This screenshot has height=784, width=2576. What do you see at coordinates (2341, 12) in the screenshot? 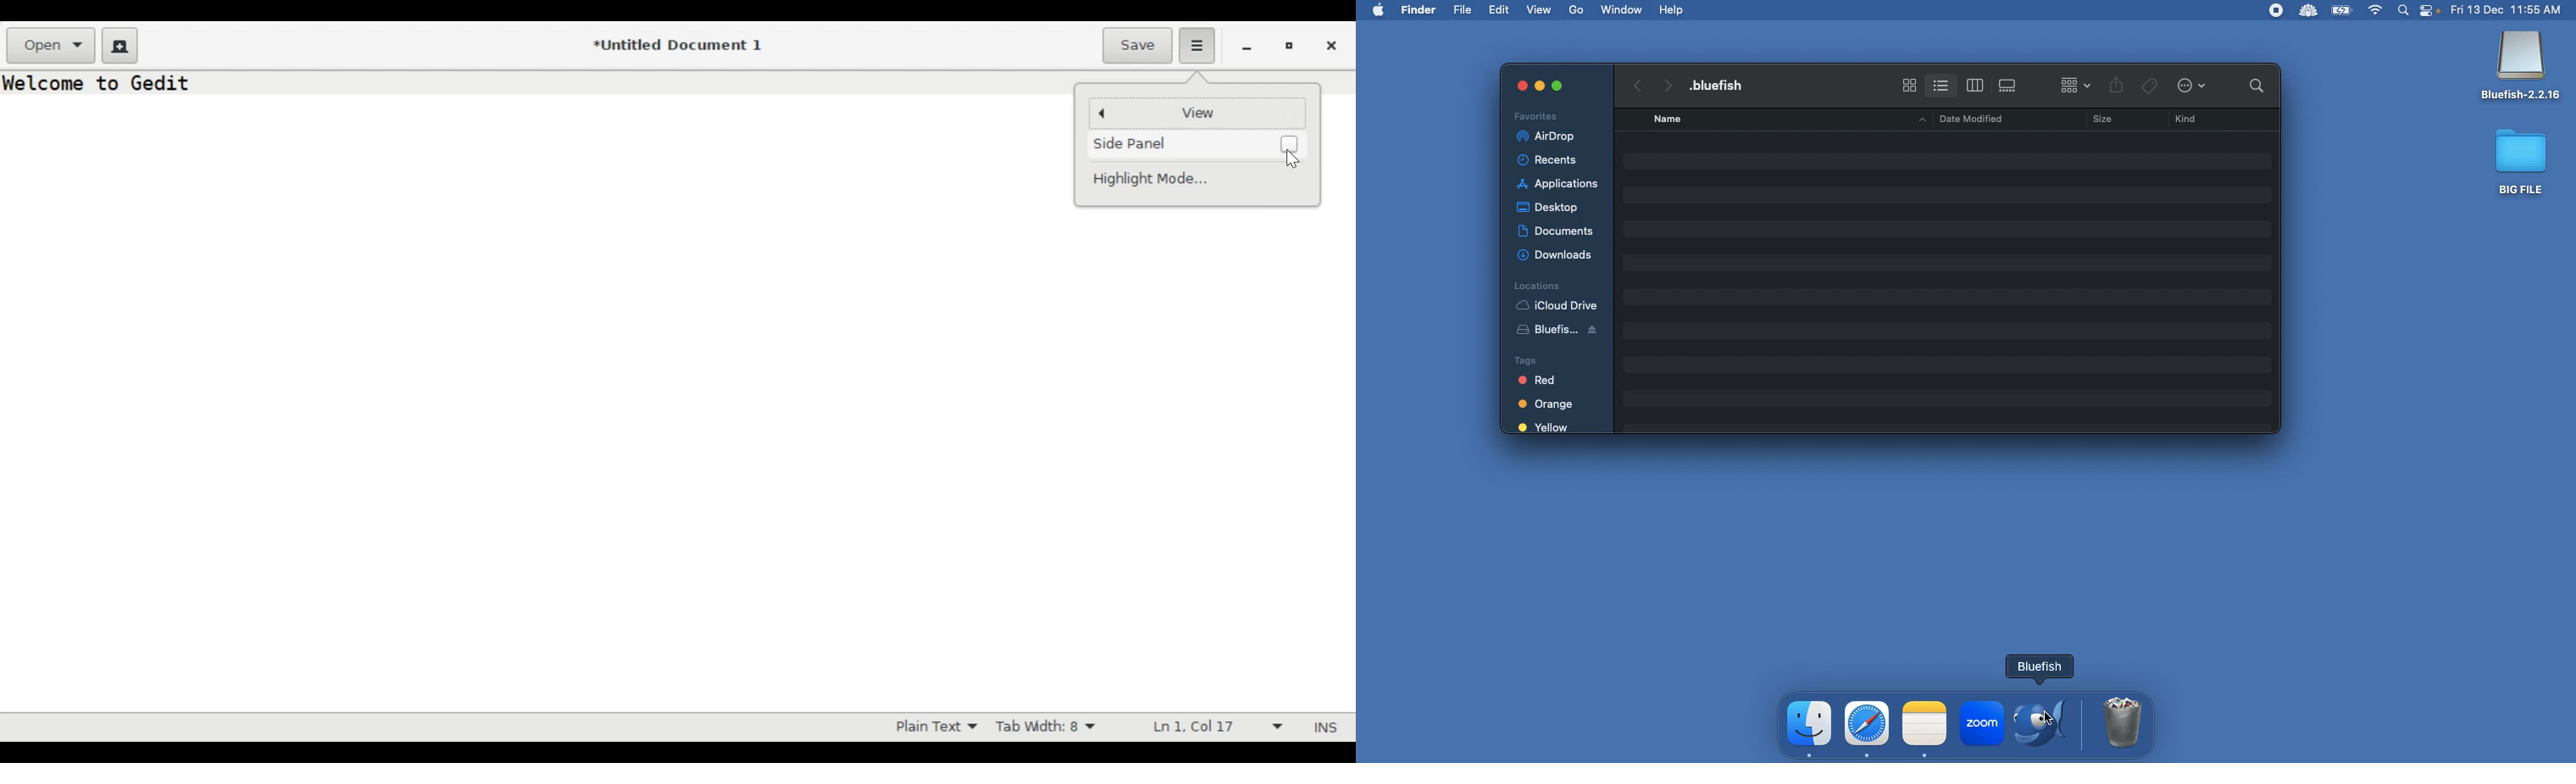
I see `Charge` at bounding box center [2341, 12].